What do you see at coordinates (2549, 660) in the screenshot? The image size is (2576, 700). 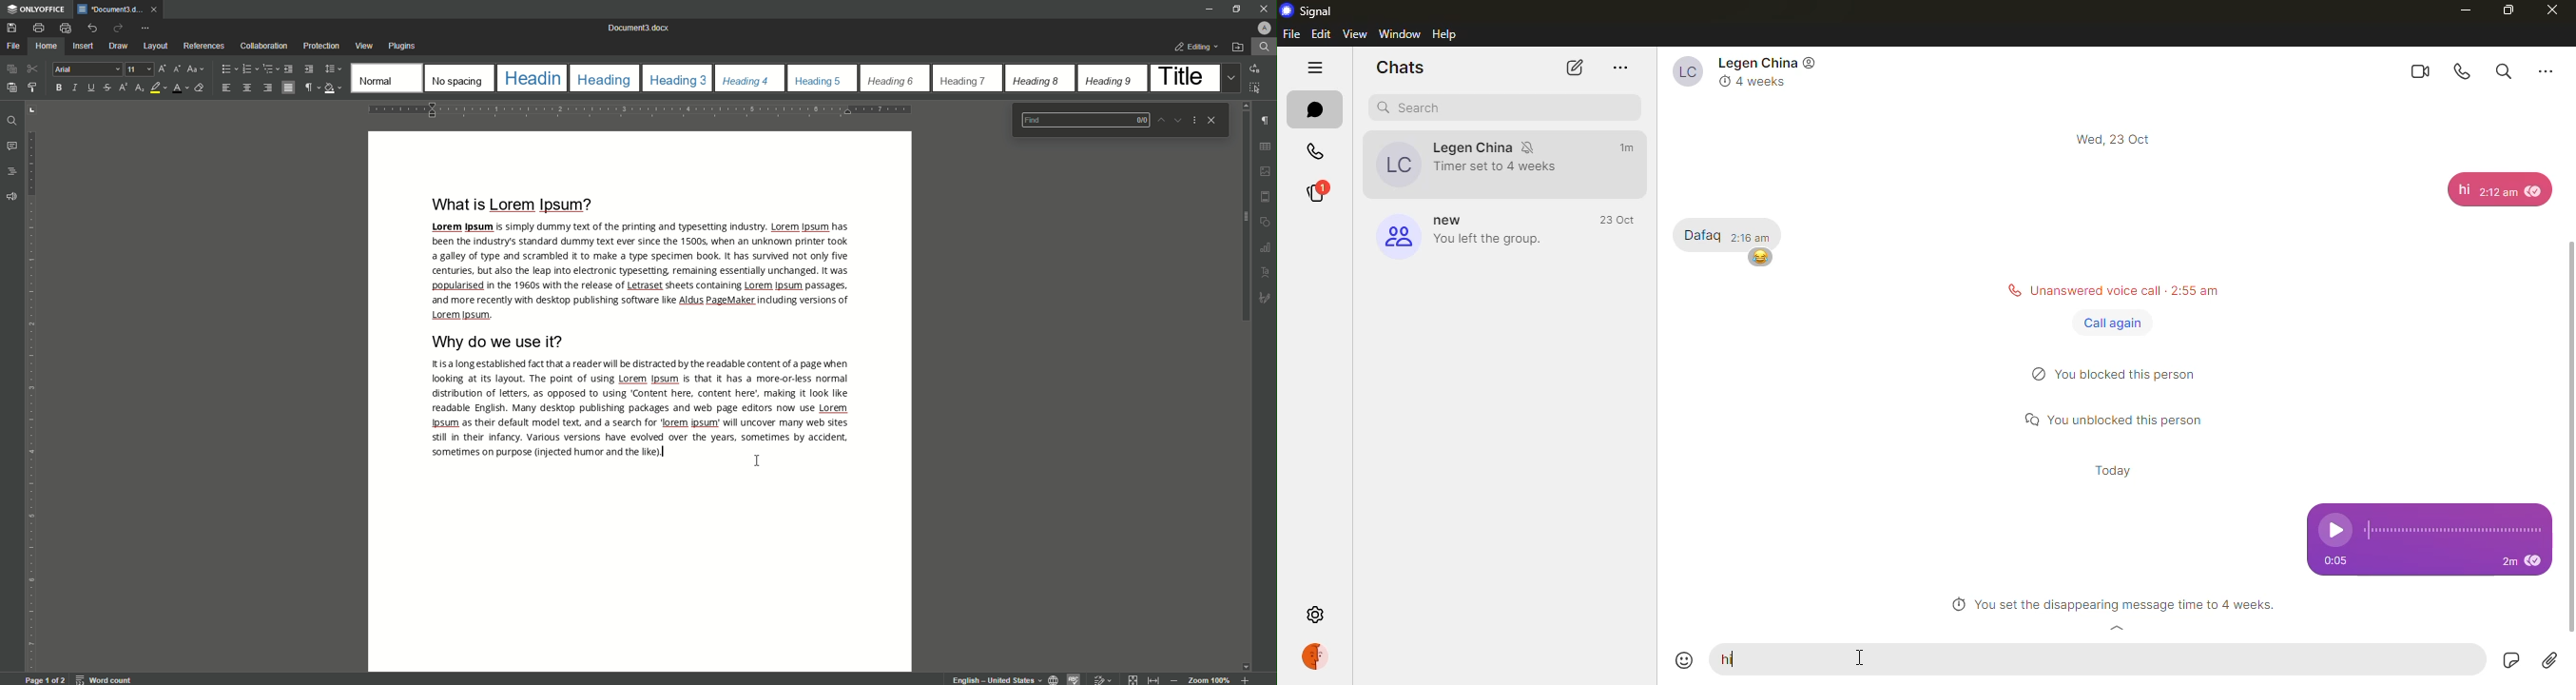 I see `attach` at bounding box center [2549, 660].